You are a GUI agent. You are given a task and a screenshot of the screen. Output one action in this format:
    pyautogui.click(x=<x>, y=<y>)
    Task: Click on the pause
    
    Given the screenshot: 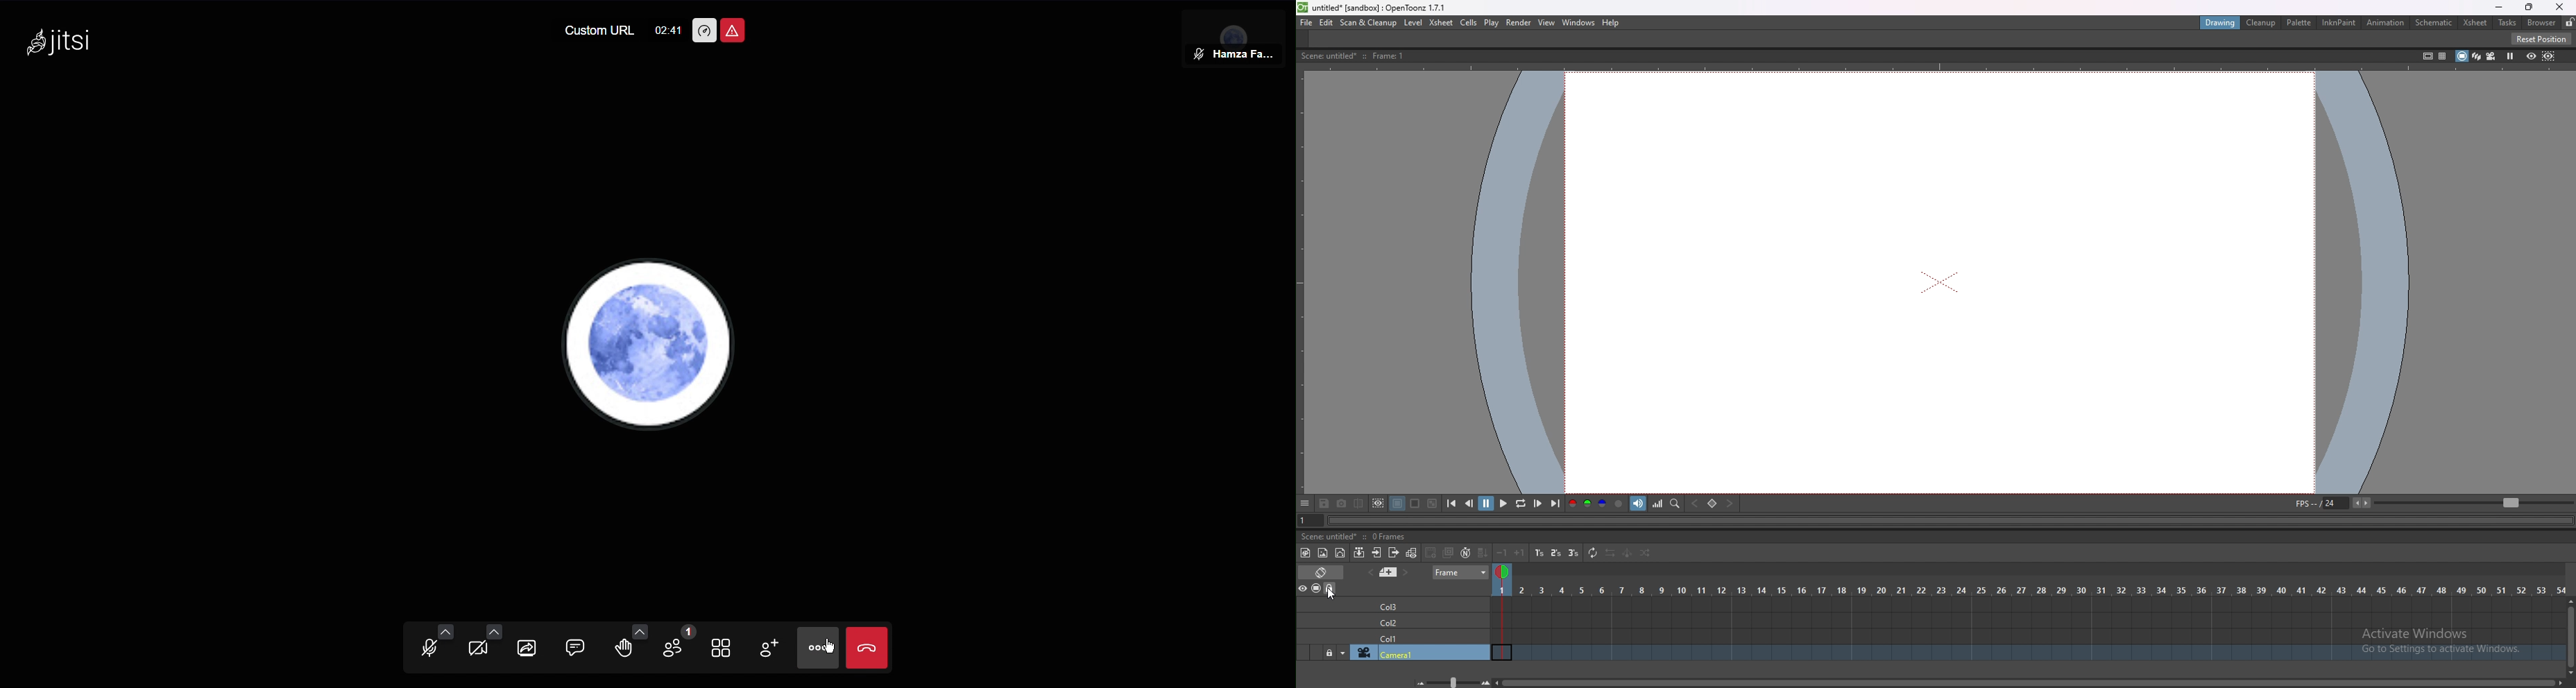 What is the action you would take?
    pyautogui.click(x=1487, y=503)
    